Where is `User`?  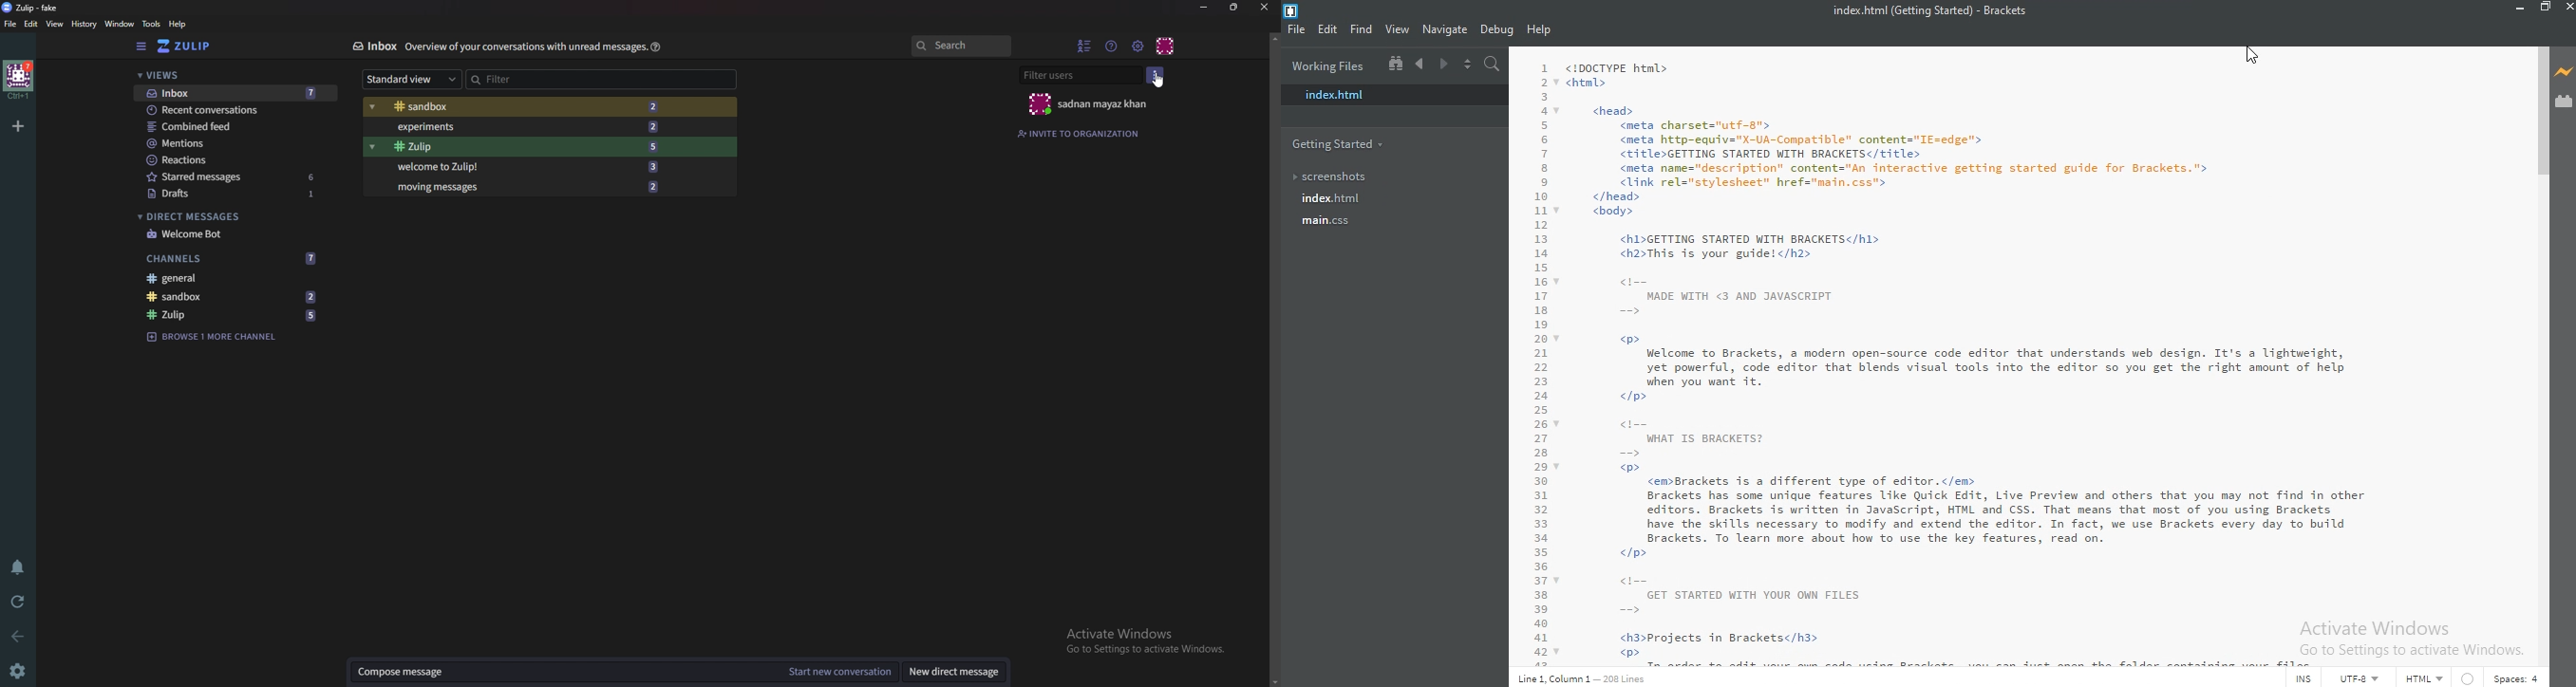
User is located at coordinates (1087, 105).